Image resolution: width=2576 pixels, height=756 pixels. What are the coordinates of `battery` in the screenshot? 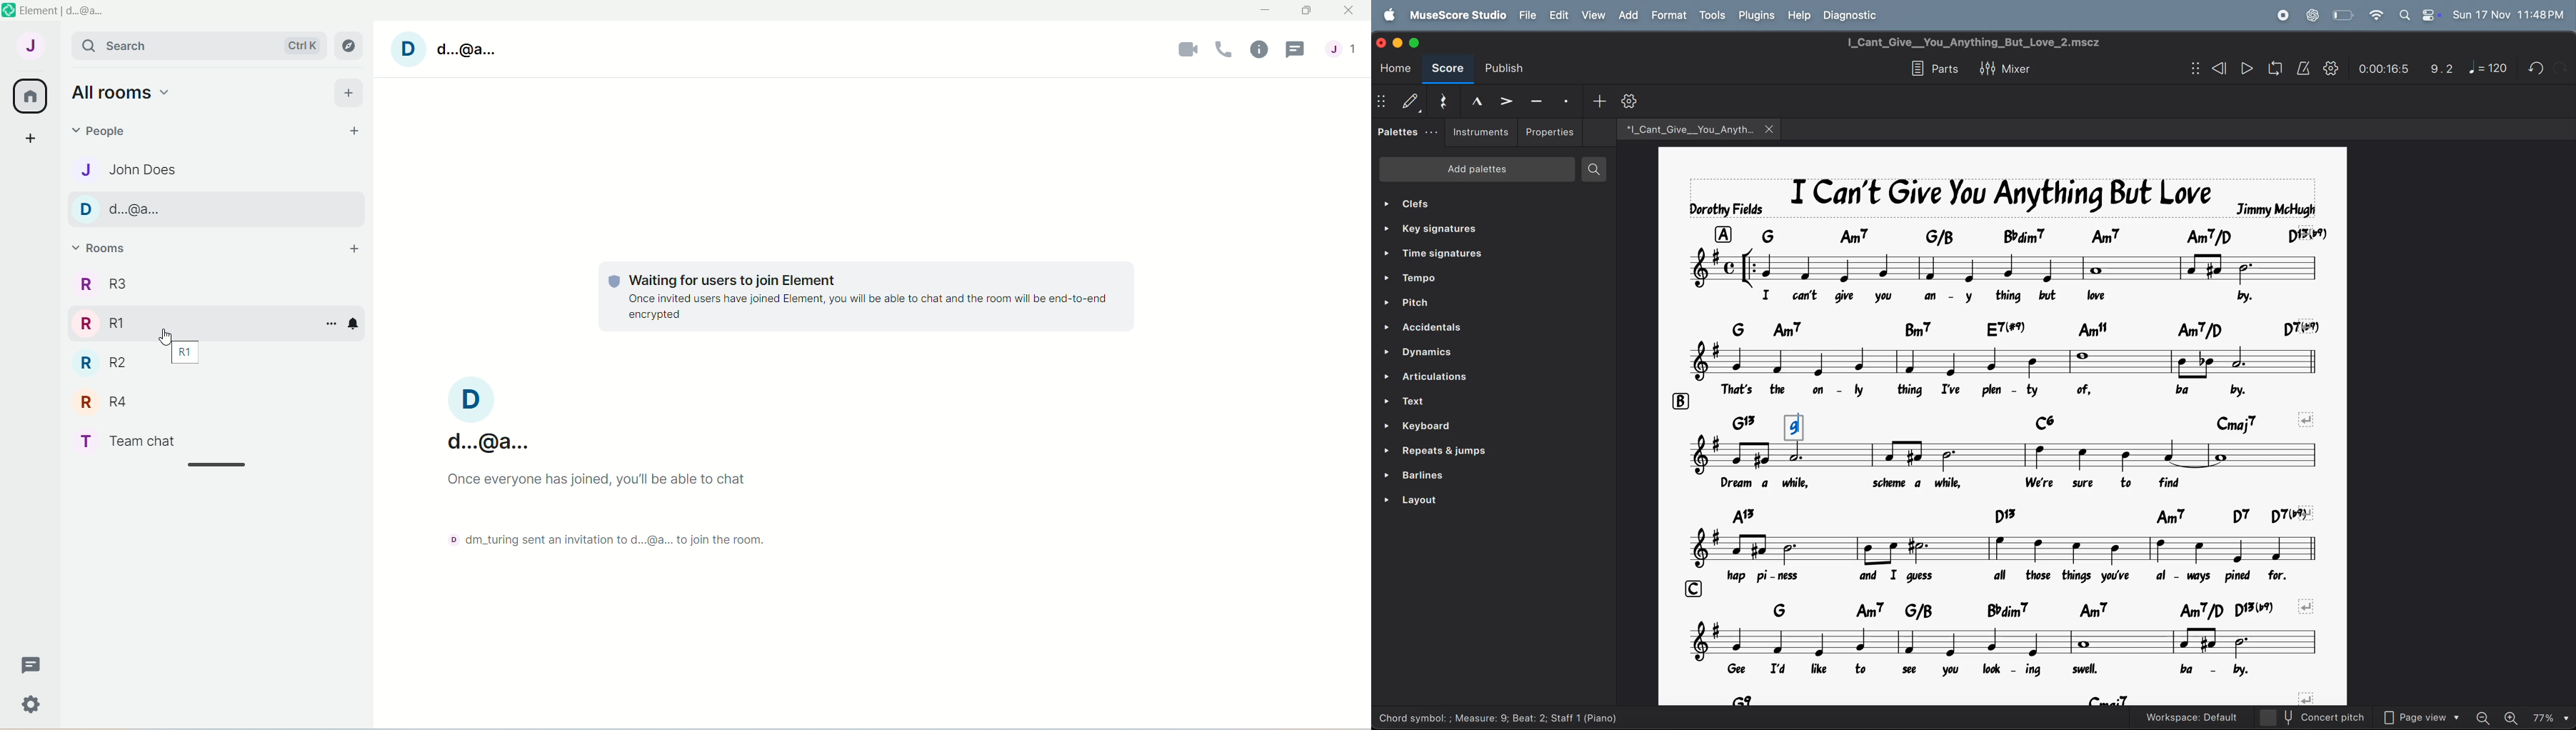 It's located at (2344, 15).